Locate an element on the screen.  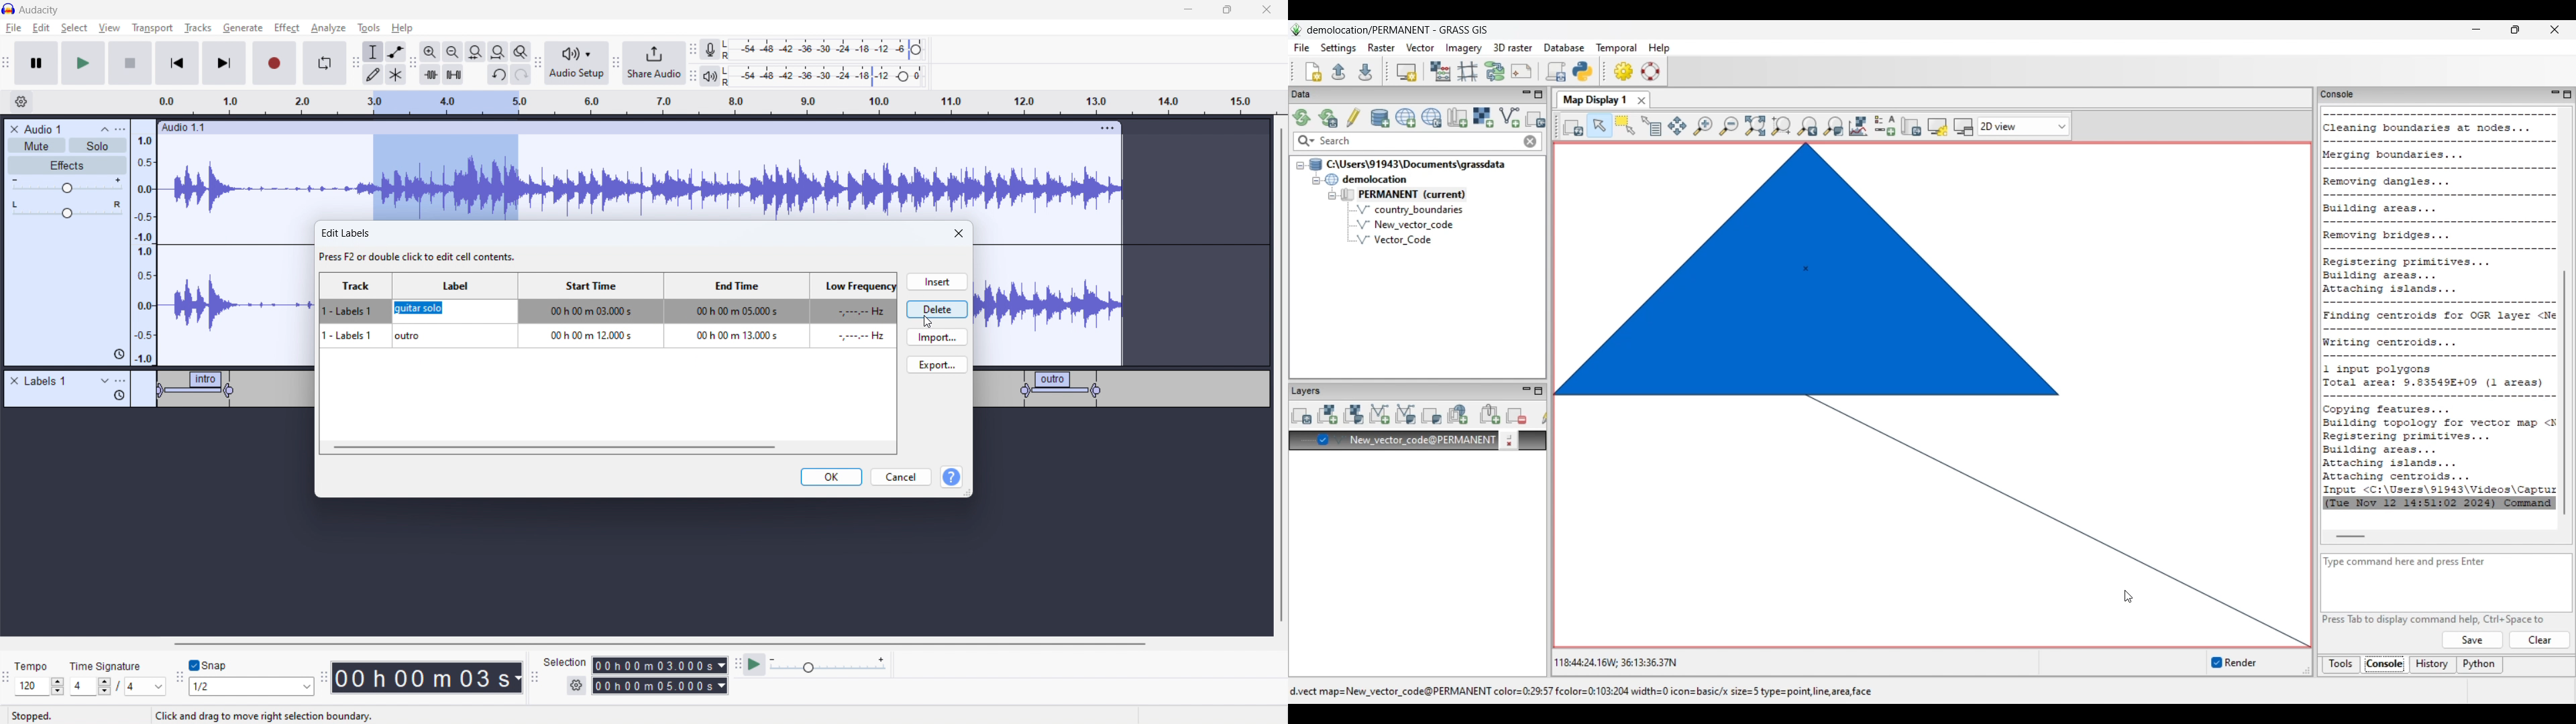
timeline is located at coordinates (159, 451).